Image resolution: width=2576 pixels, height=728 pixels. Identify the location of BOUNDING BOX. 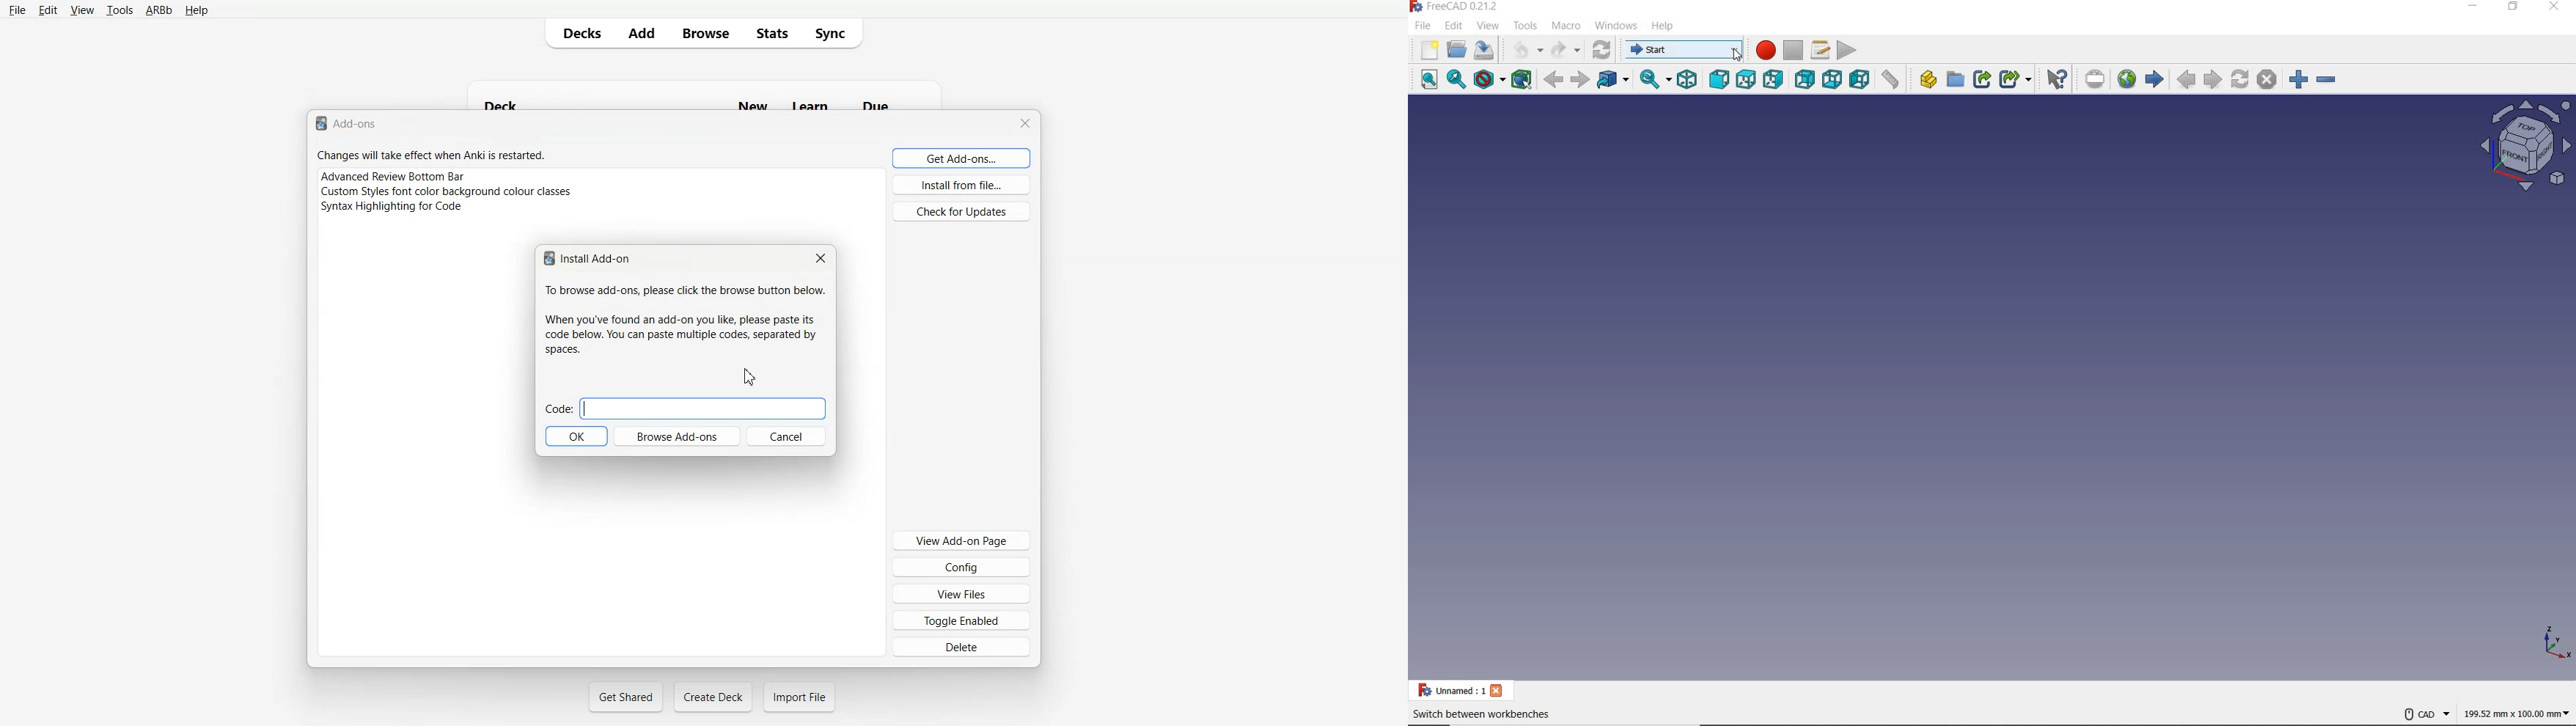
(1522, 79).